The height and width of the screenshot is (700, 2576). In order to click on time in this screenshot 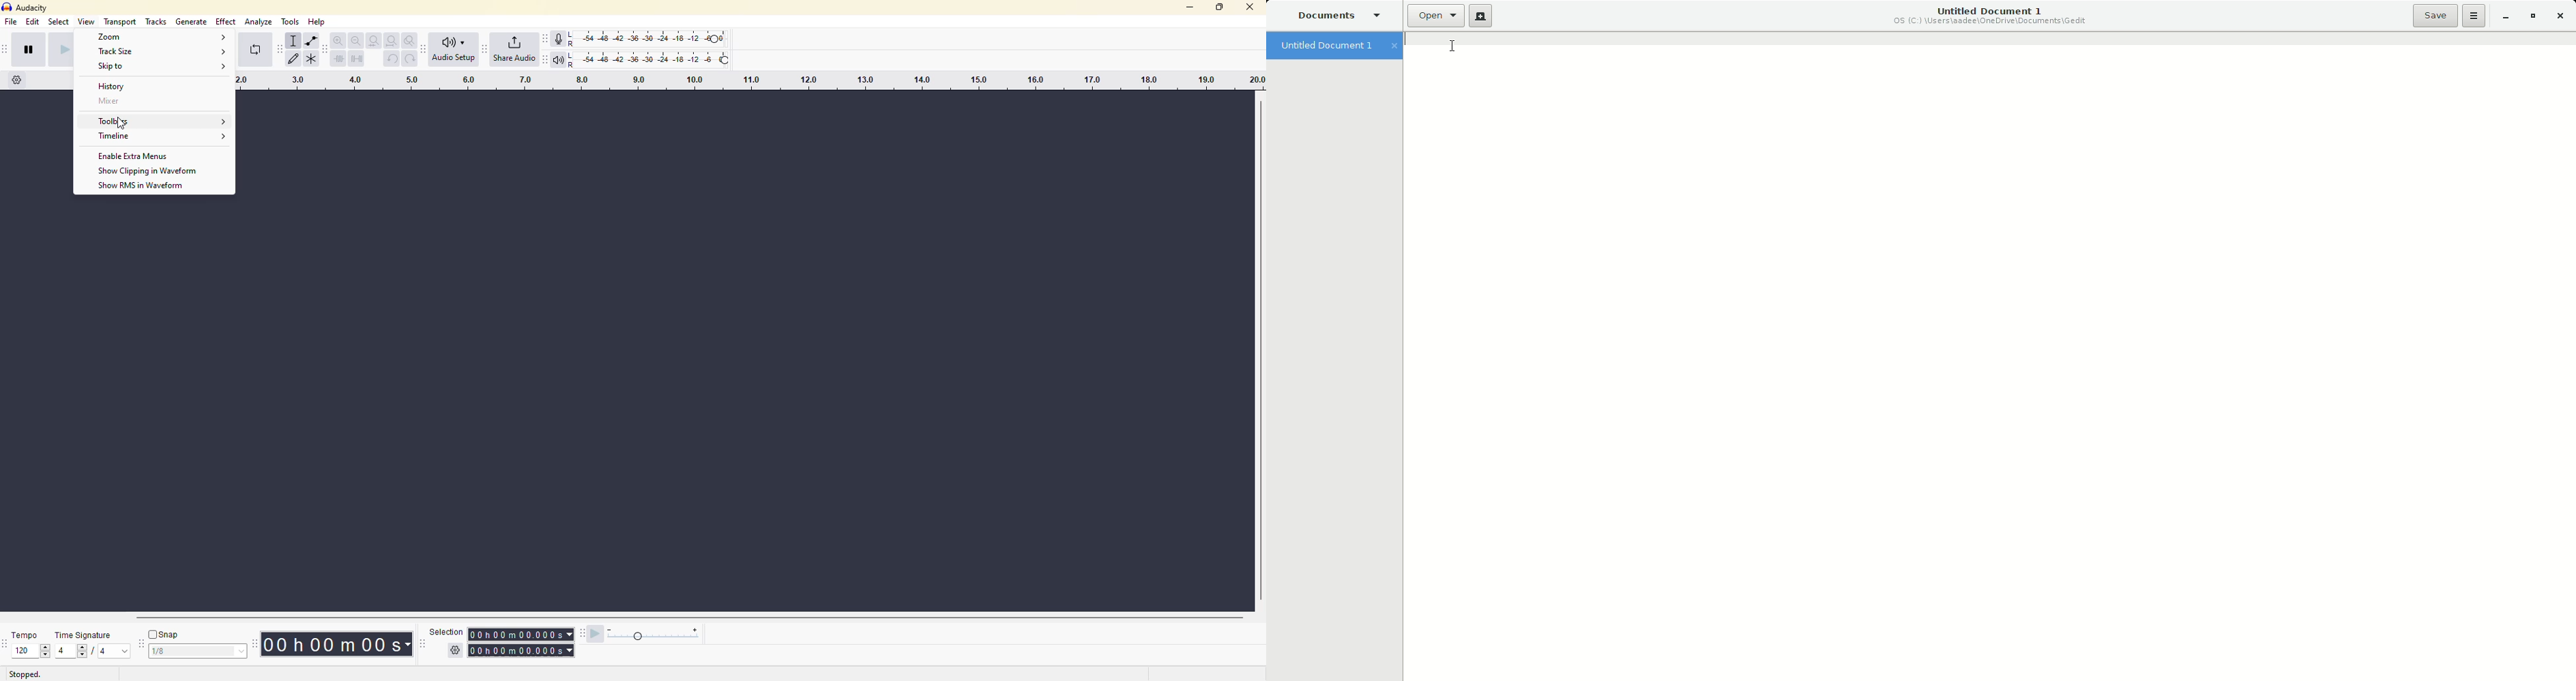, I will do `click(338, 643)`.